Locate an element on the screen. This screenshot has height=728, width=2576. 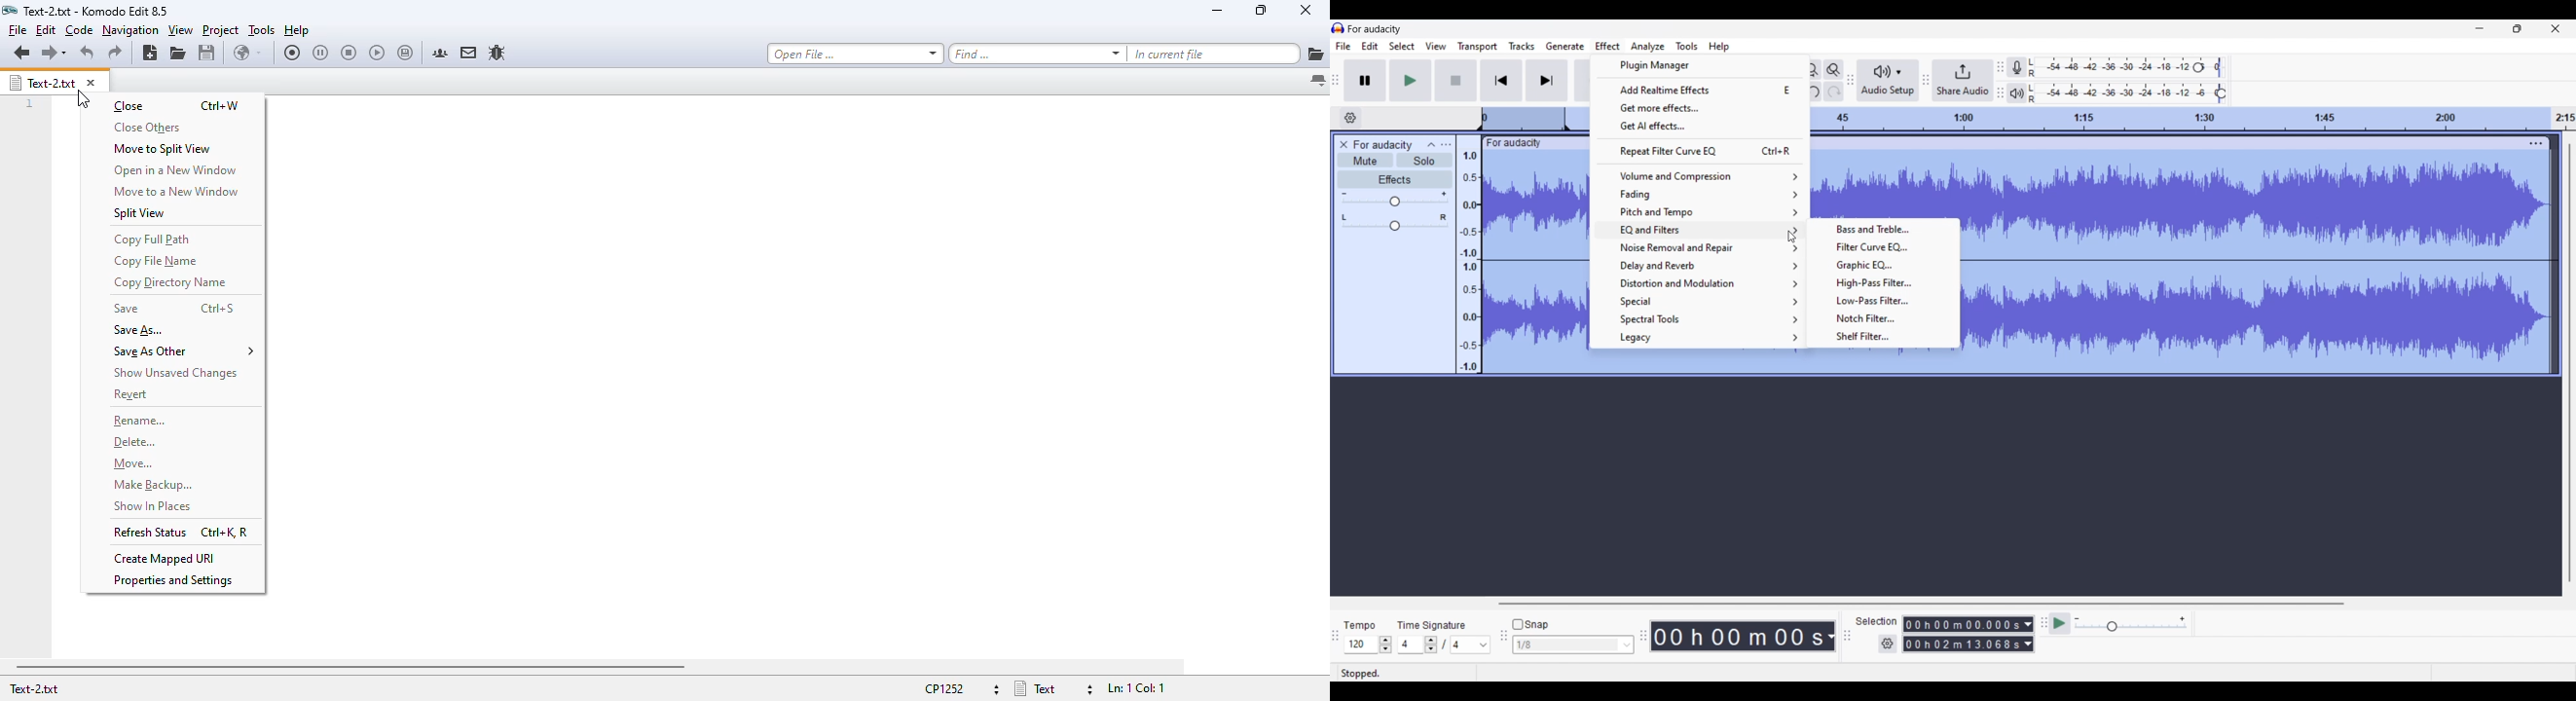
Playback level header is located at coordinates (2222, 93).